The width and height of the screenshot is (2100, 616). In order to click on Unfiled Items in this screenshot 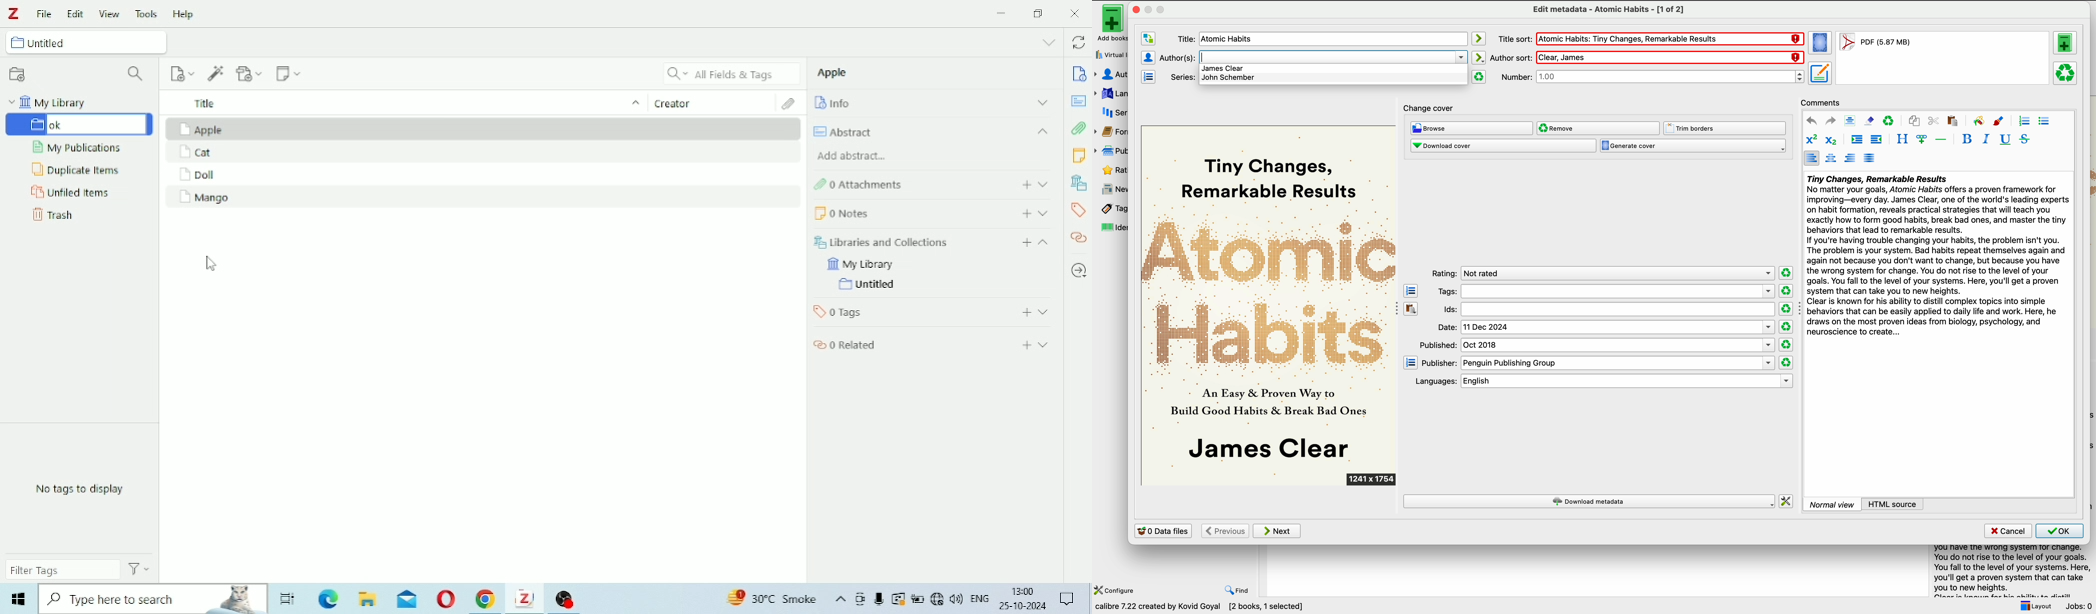, I will do `click(70, 192)`.